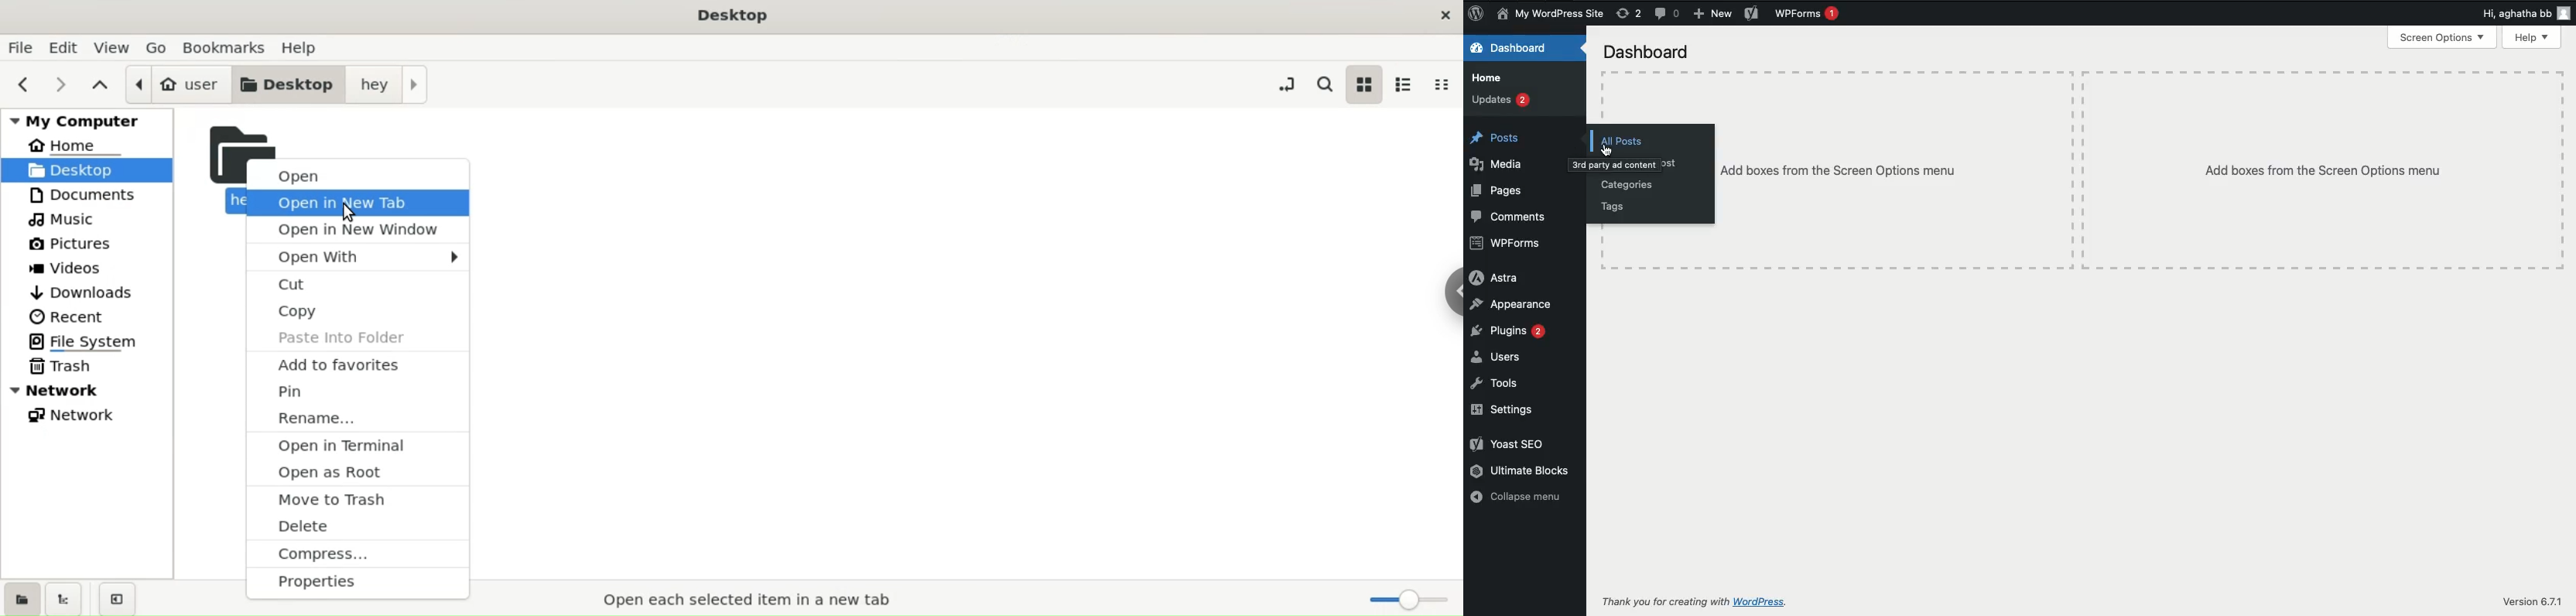  Describe the element at coordinates (2531, 602) in the screenshot. I see `Version 6.7.1` at that location.